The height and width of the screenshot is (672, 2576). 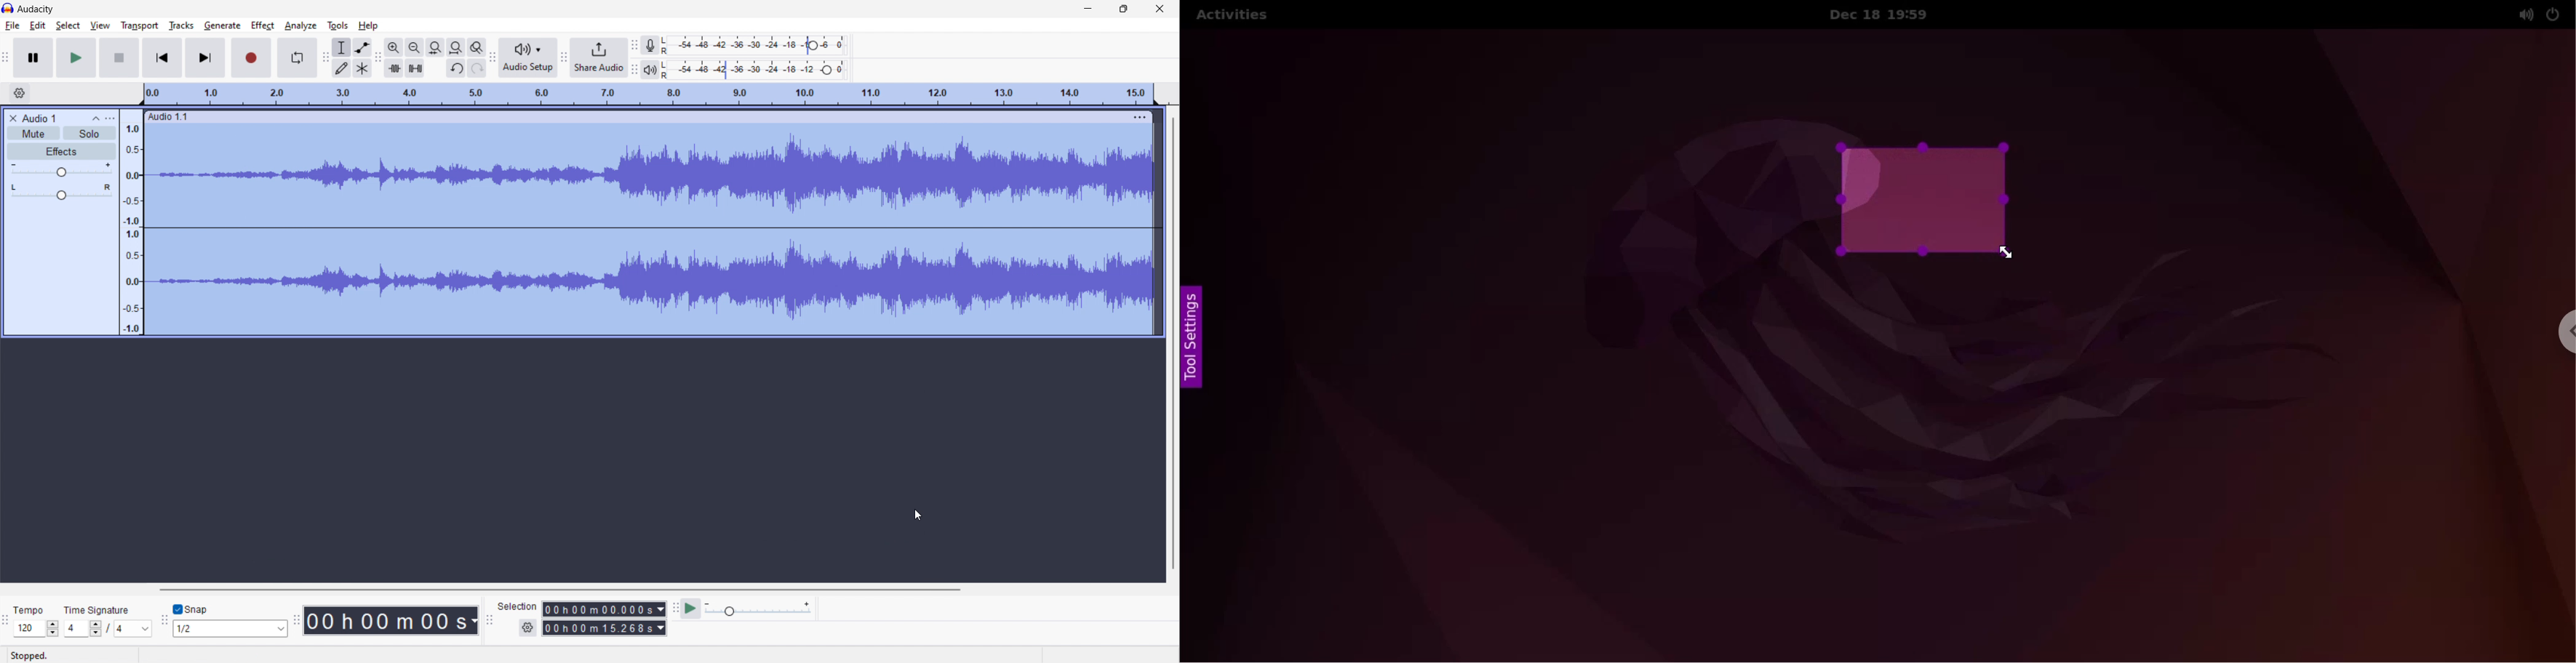 I want to click on select, so click(x=68, y=26).